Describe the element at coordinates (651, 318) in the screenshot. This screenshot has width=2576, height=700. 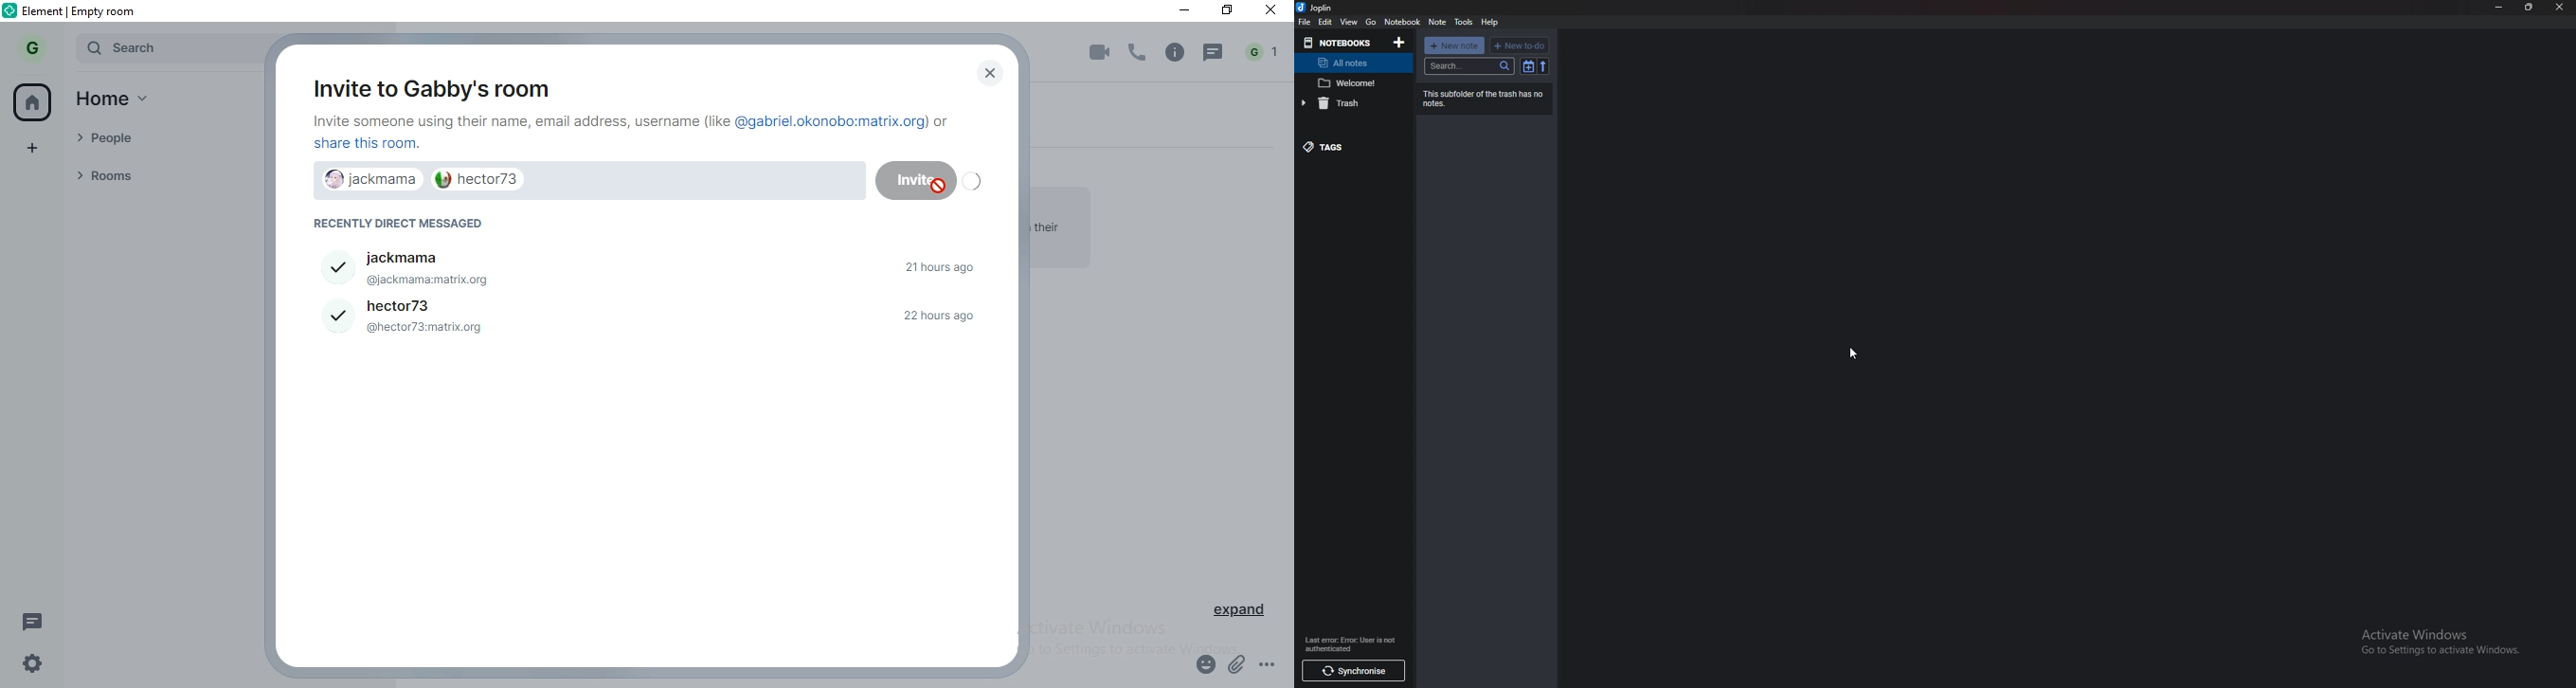
I see `hector73` at that location.